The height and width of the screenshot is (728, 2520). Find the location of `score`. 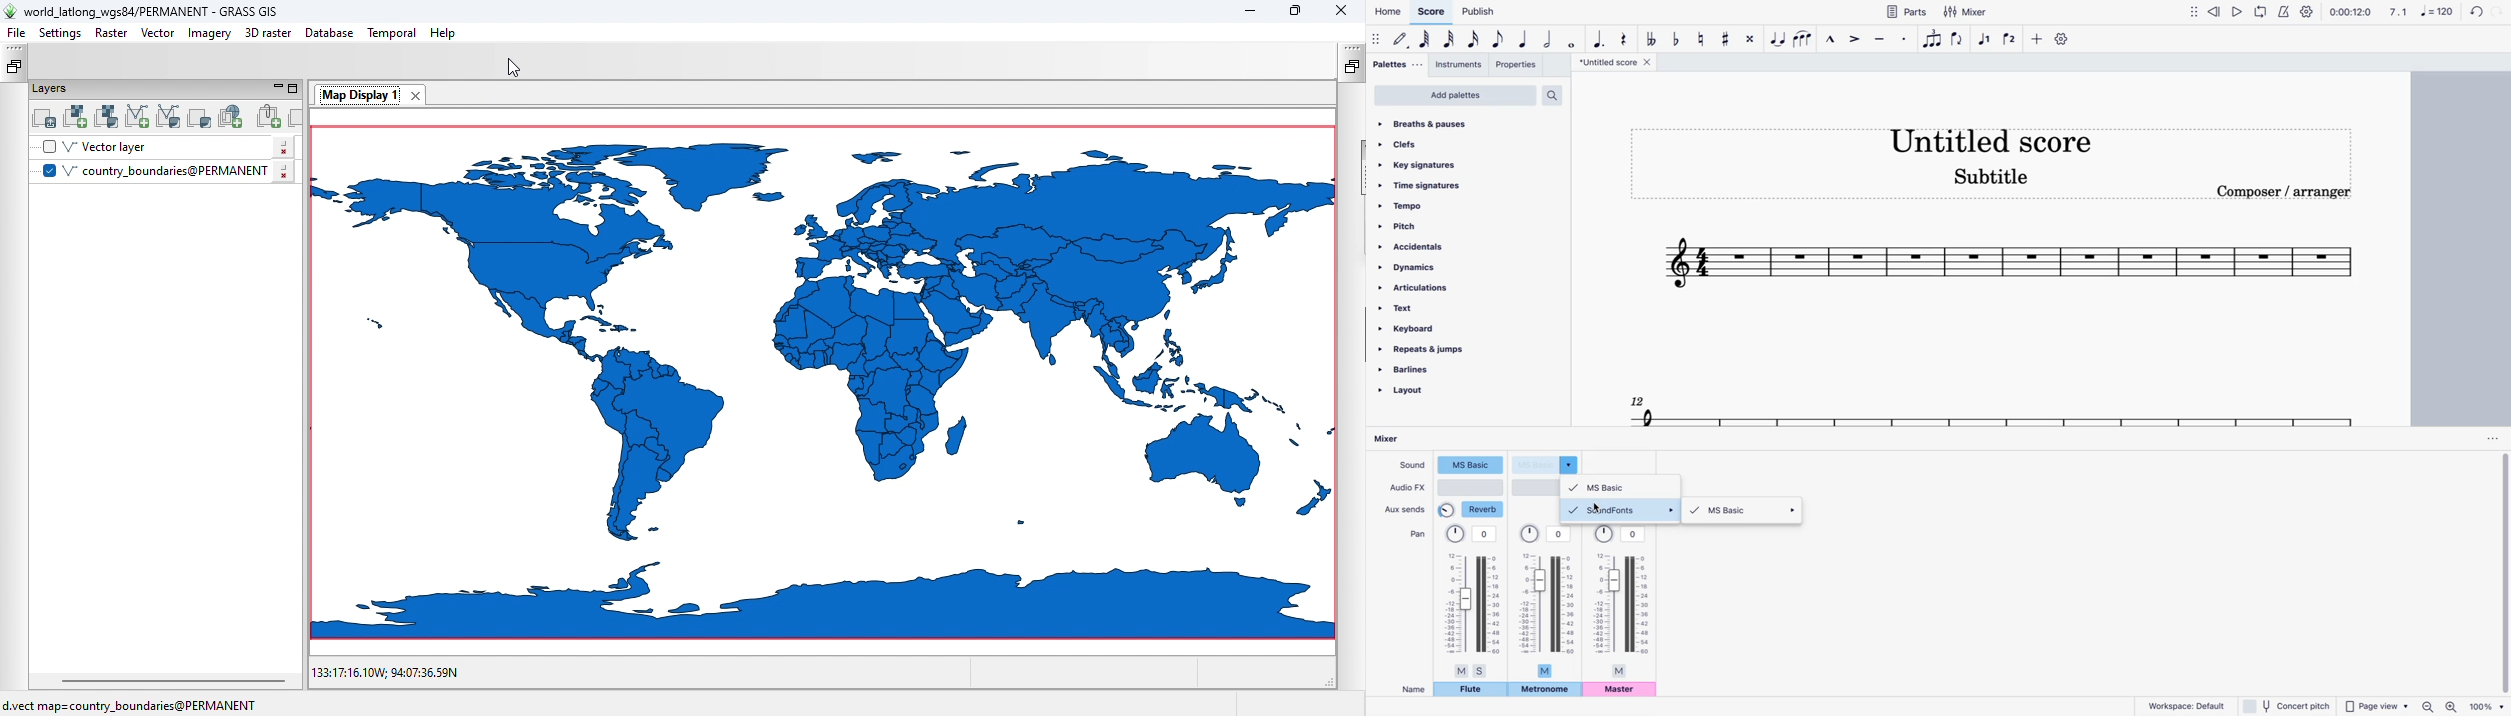

score is located at coordinates (1432, 12).